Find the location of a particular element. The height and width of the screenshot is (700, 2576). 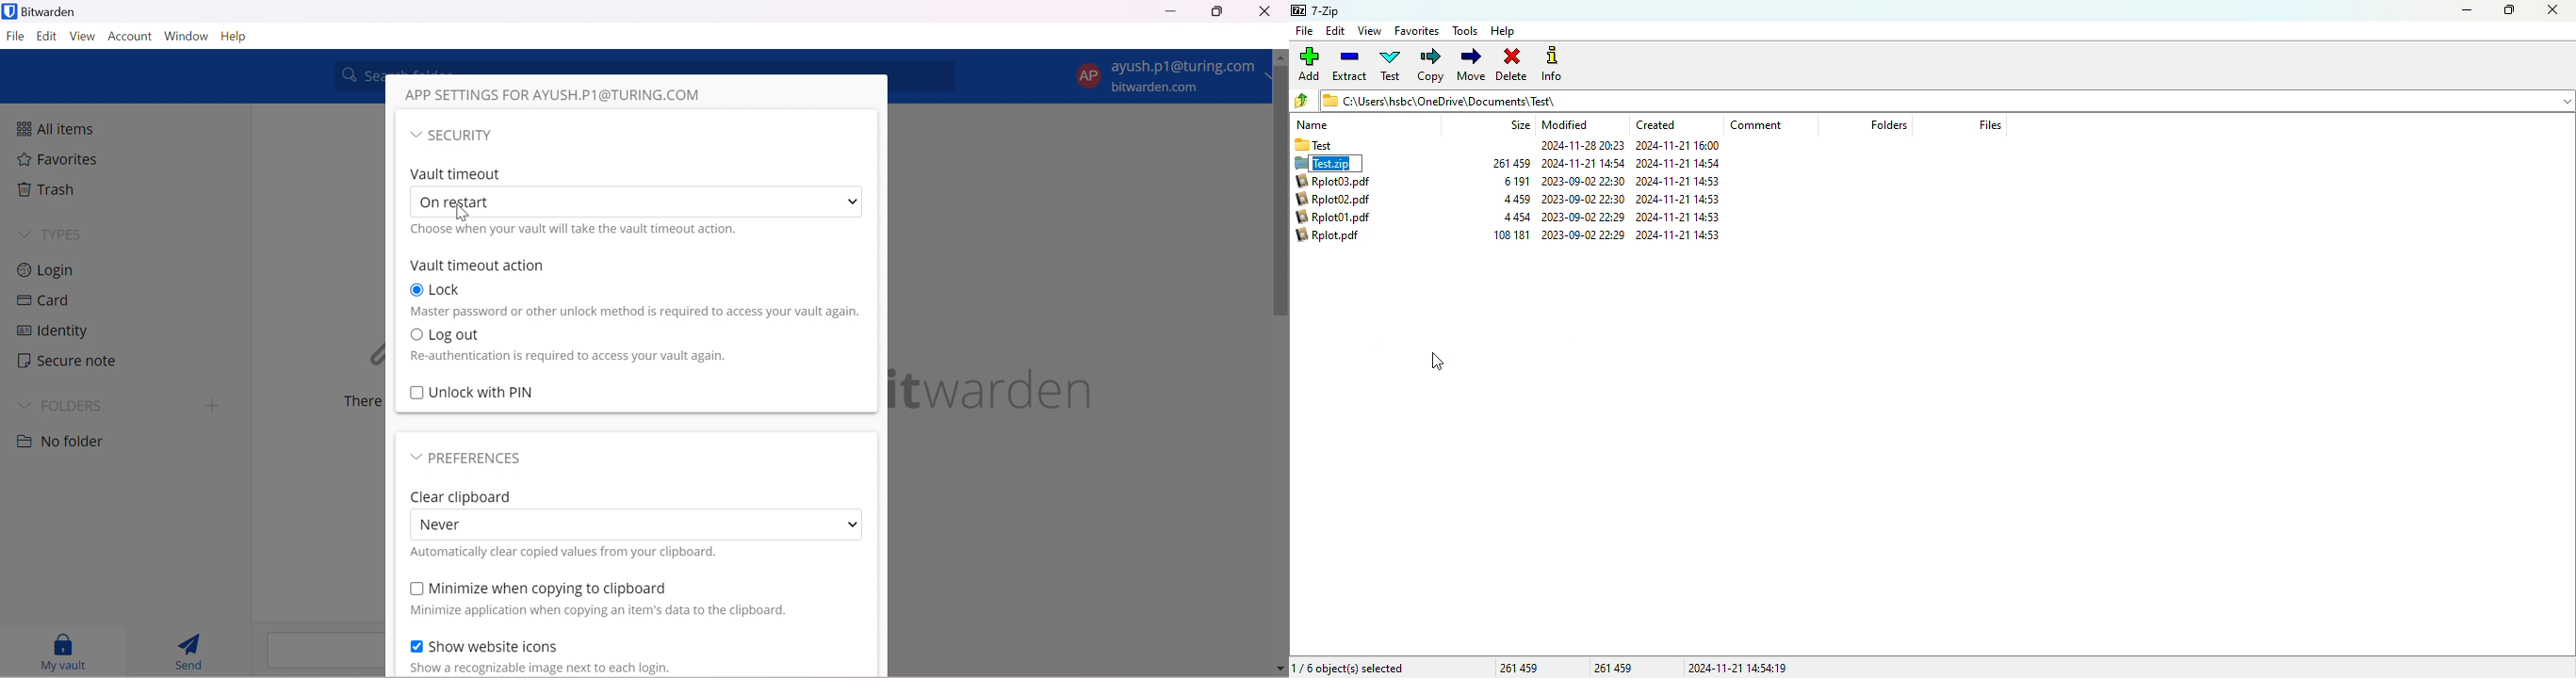

Drop Down is located at coordinates (414, 136).